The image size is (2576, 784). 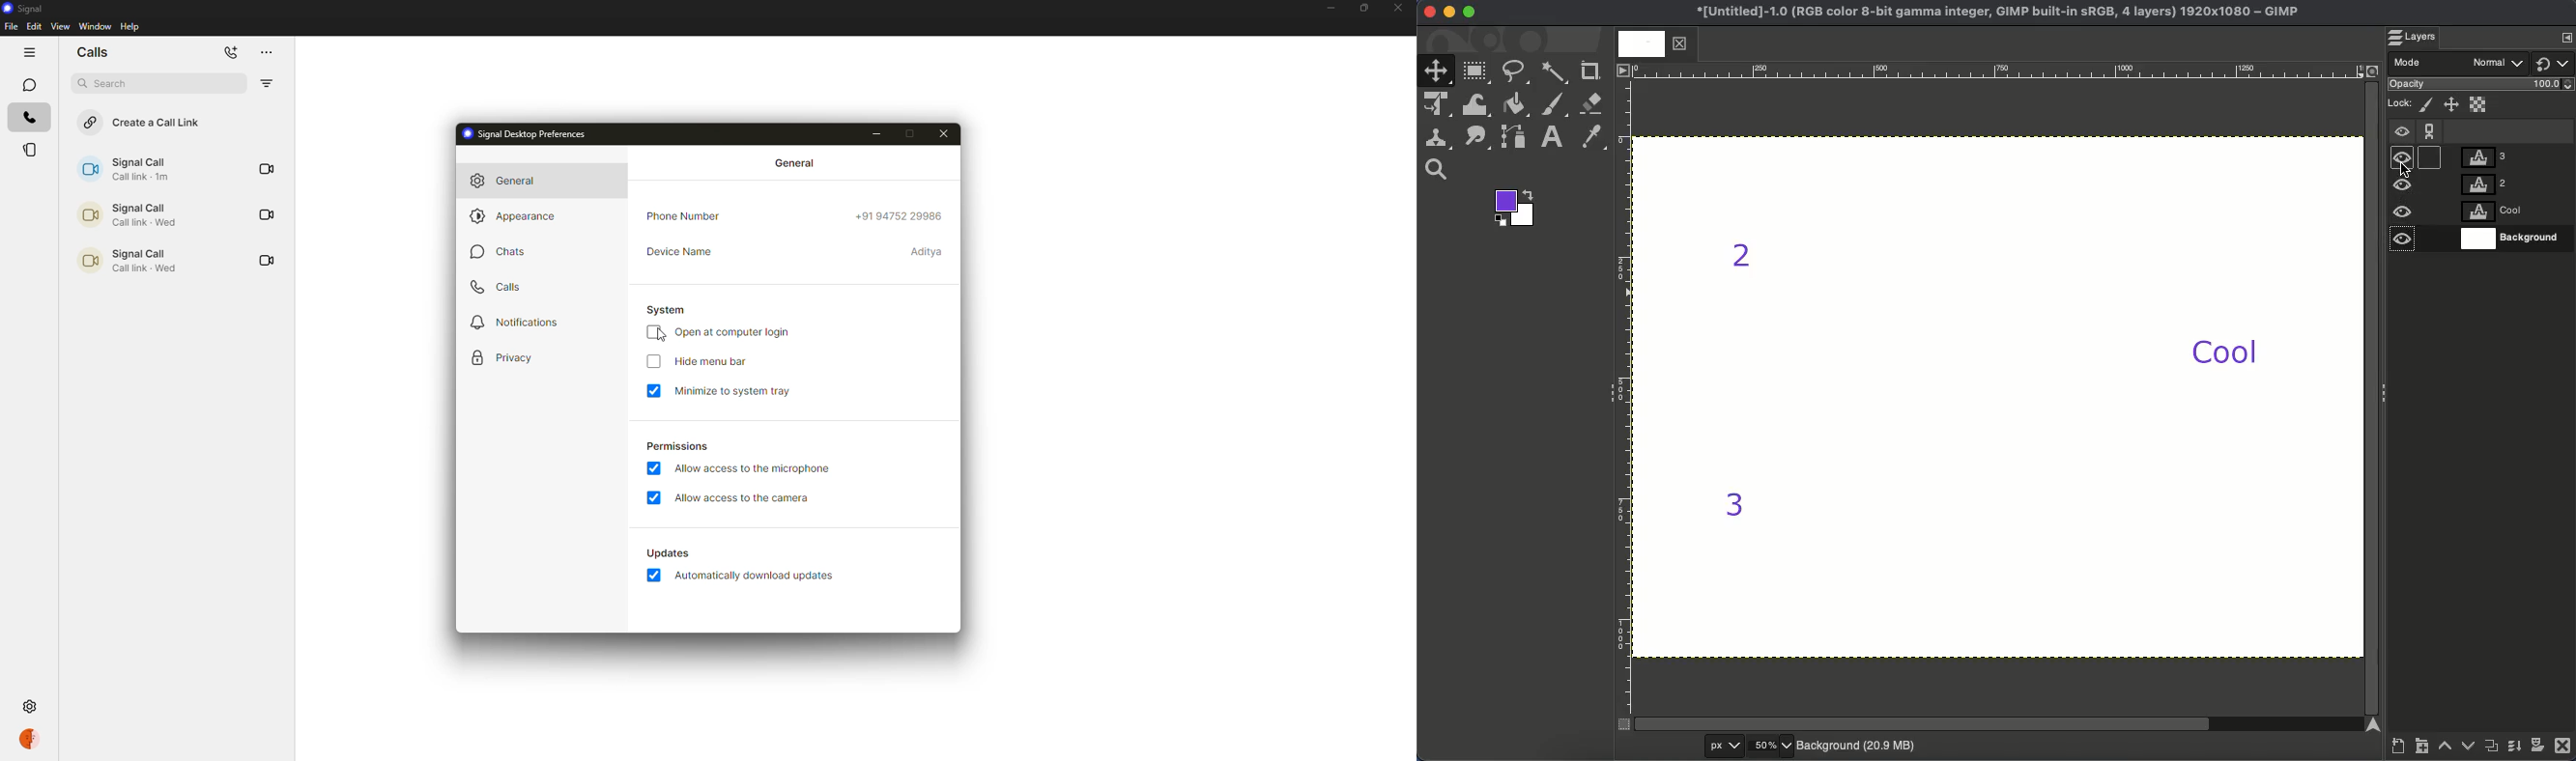 What do you see at coordinates (32, 150) in the screenshot?
I see `stories` at bounding box center [32, 150].